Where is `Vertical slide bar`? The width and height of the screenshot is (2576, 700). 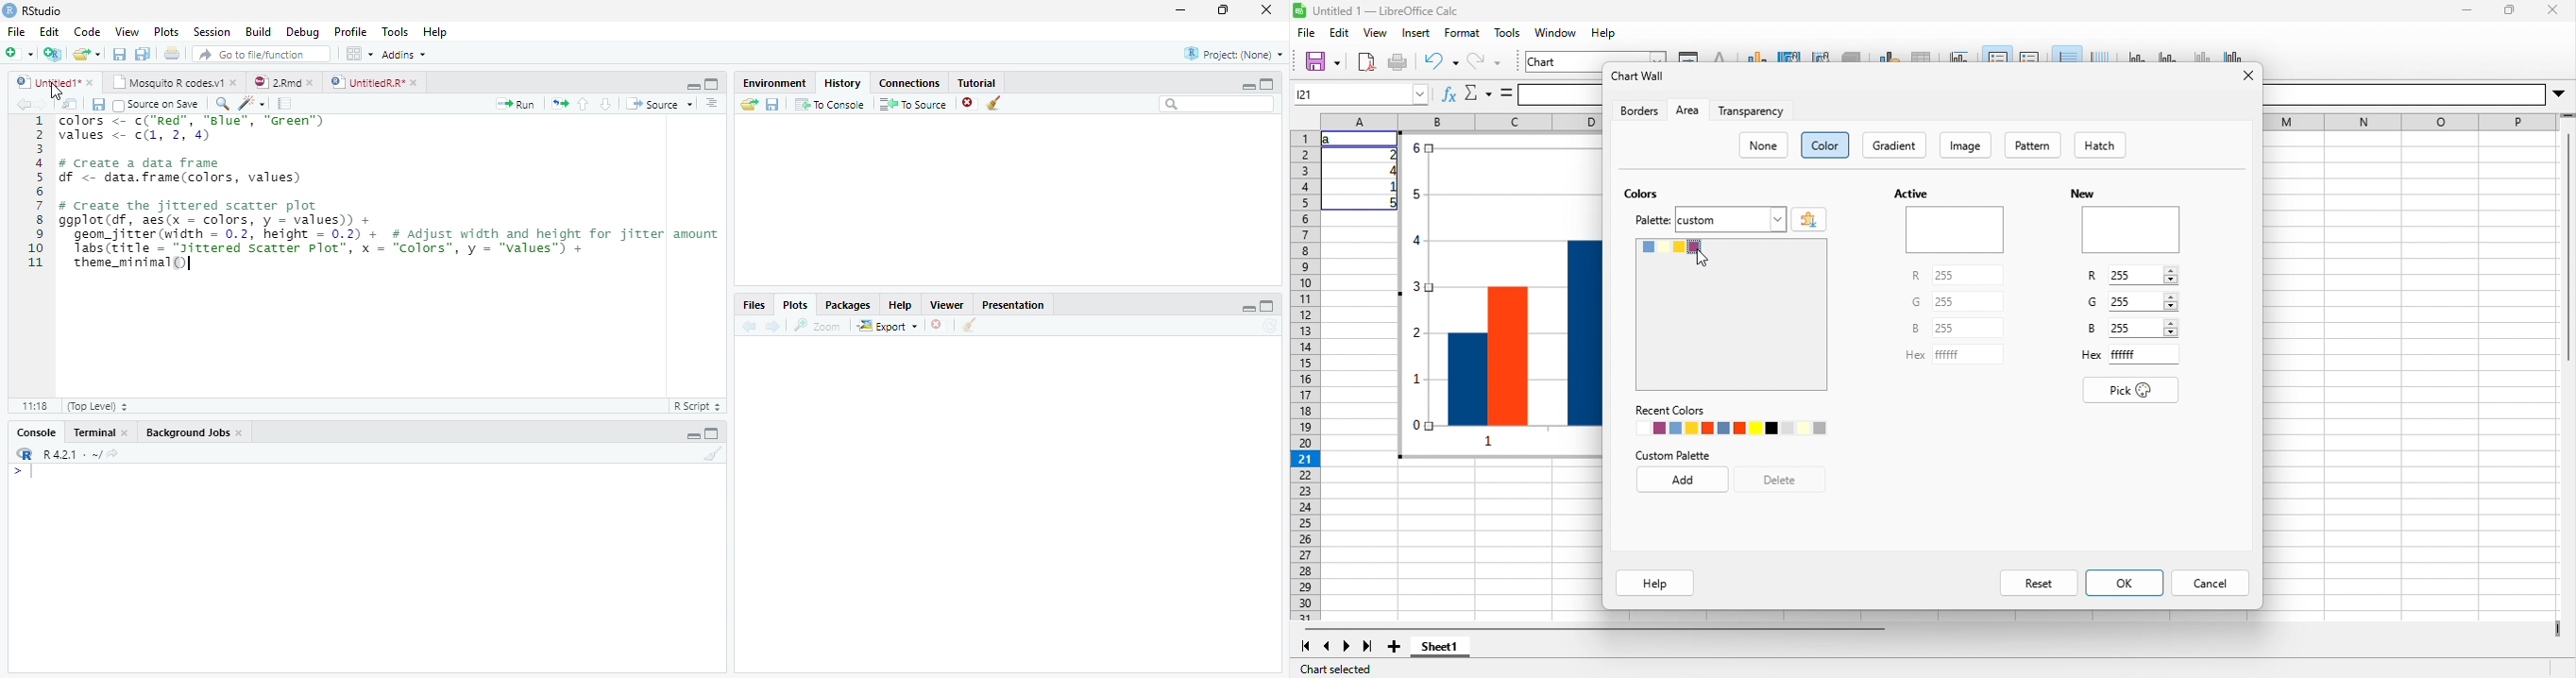 Vertical slide bar is located at coordinates (2569, 238).